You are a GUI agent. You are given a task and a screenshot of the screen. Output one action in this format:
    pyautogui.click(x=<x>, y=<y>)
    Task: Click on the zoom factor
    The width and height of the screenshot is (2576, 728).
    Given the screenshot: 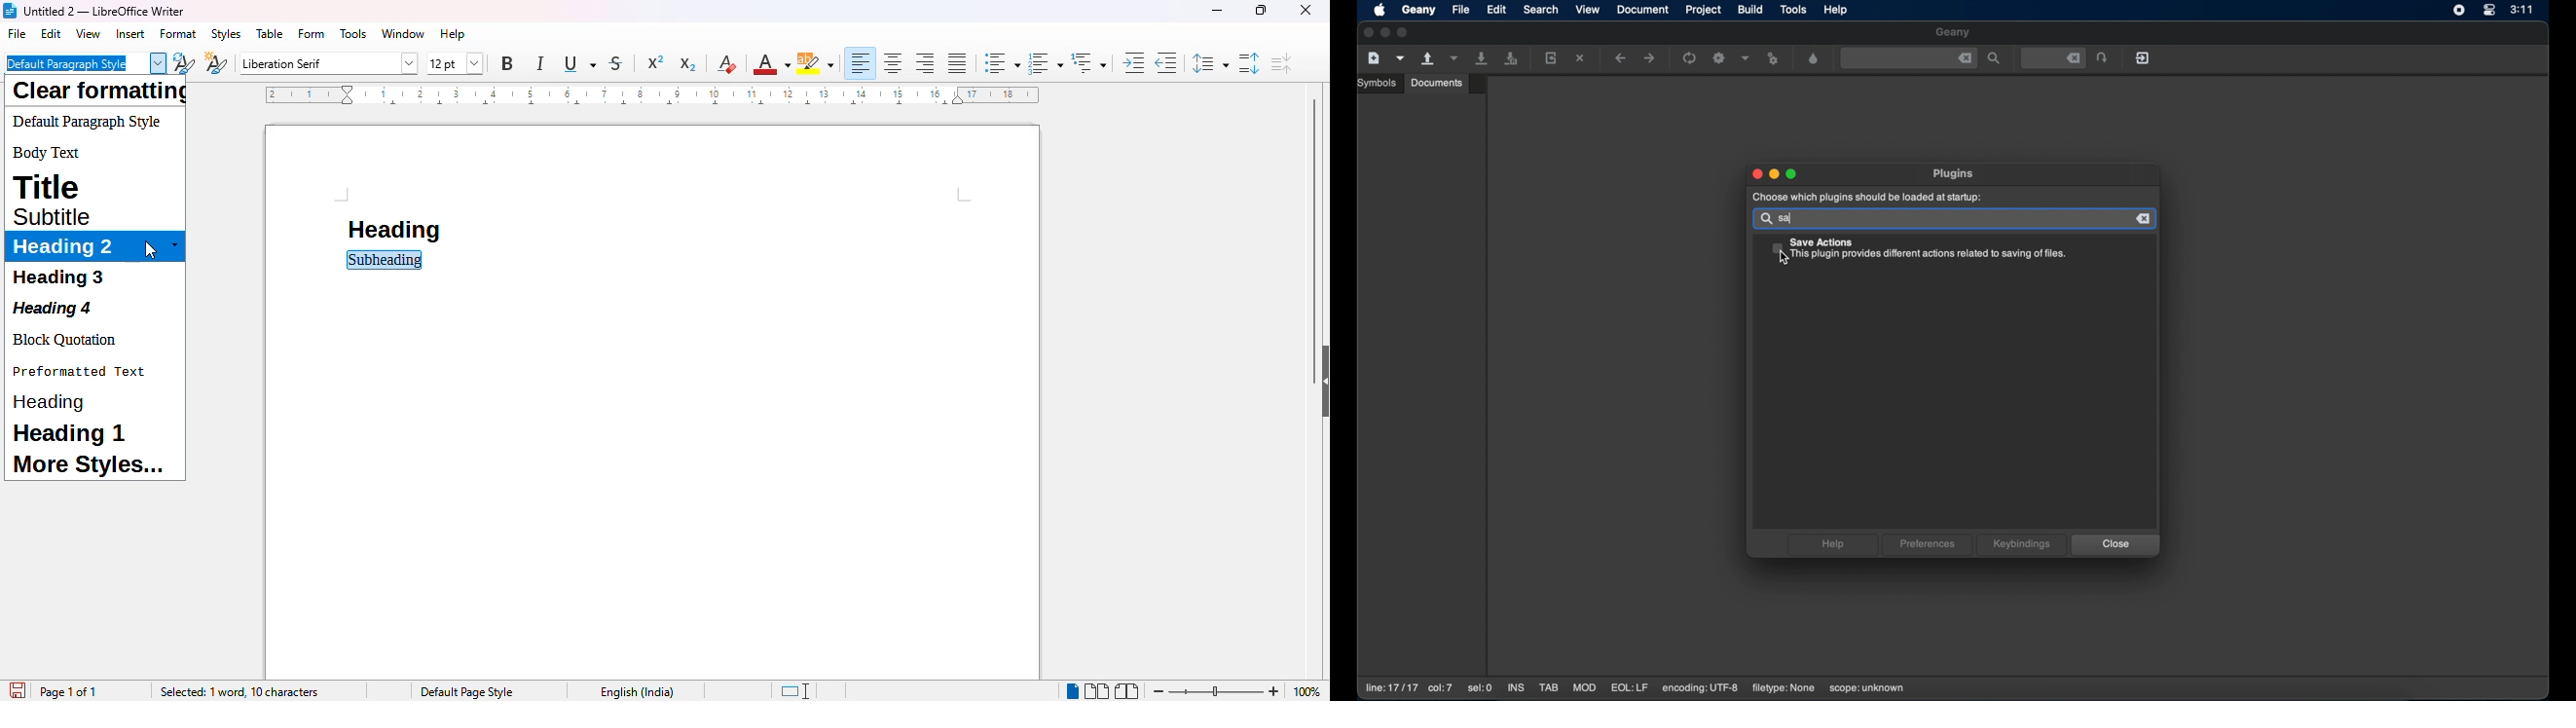 What is the action you would take?
    pyautogui.click(x=1306, y=692)
    